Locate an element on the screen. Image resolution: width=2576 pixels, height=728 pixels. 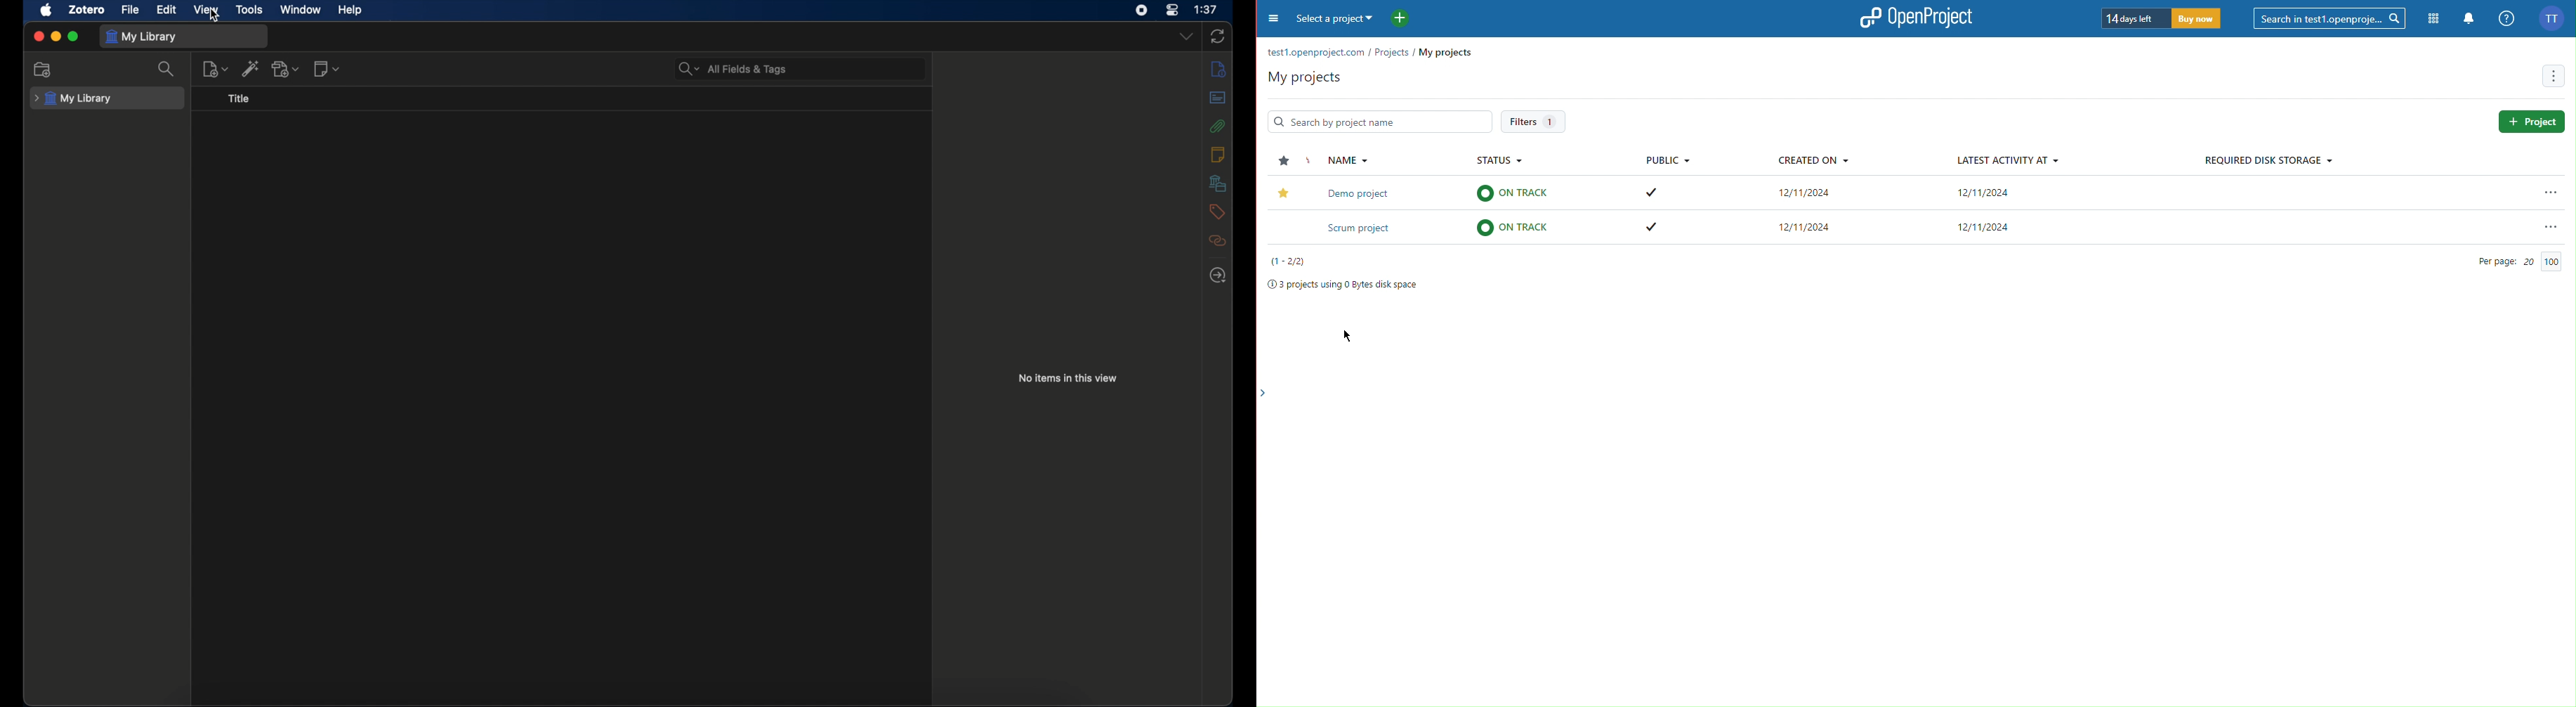
title is located at coordinates (243, 102).